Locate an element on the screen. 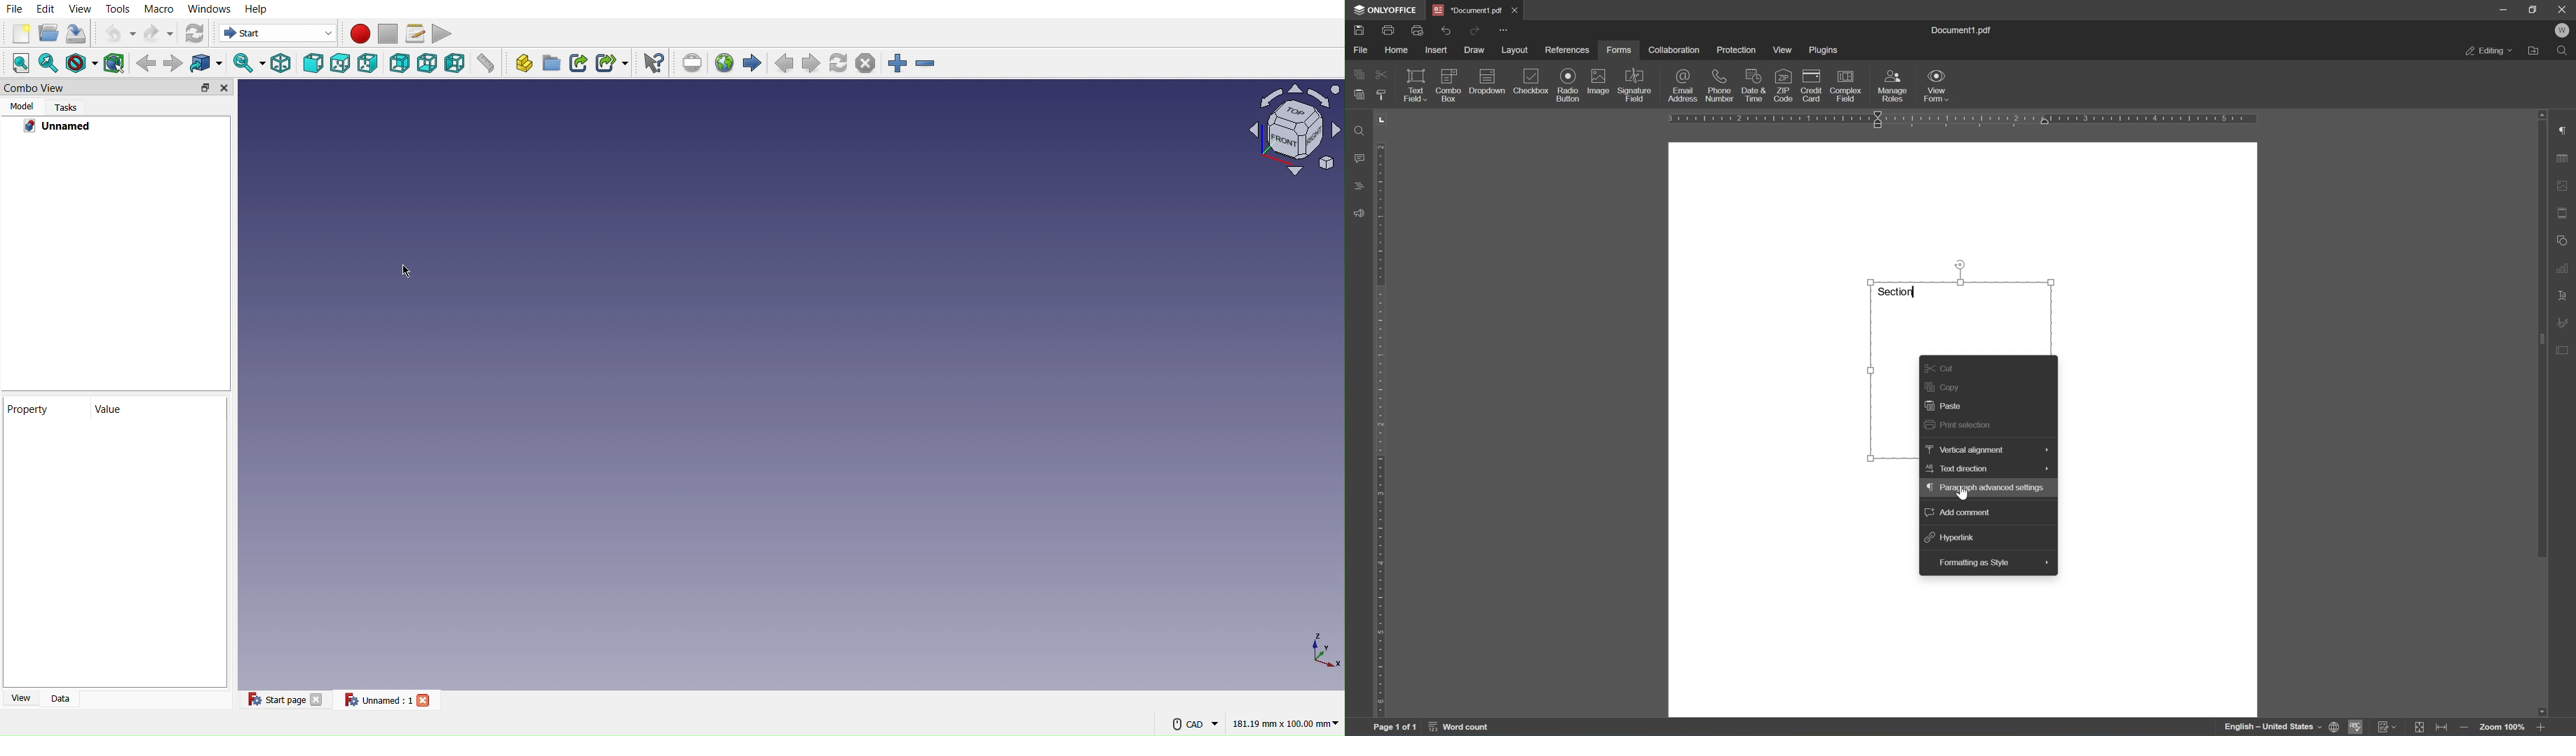  Value is located at coordinates (113, 411).